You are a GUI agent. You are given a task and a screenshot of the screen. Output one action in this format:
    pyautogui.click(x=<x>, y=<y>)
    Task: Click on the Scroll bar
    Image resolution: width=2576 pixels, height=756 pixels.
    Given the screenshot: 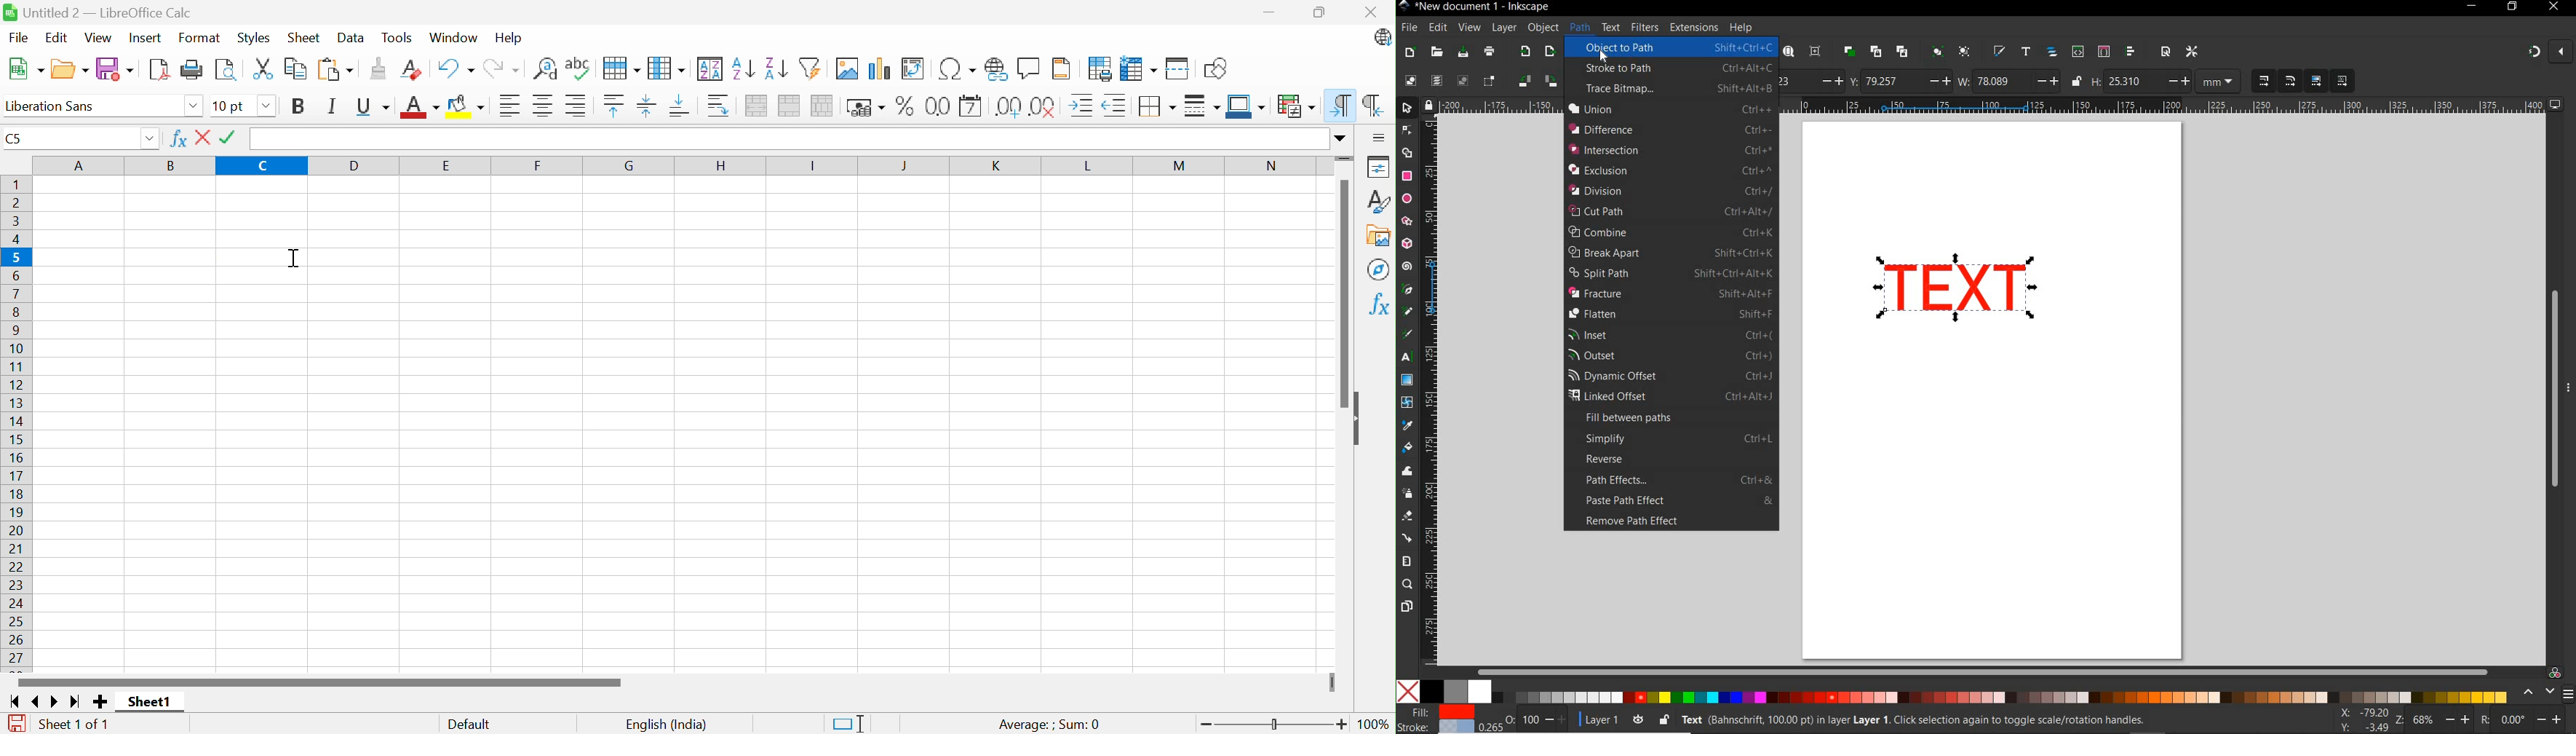 What is the action you would take?
    pyautogui.click(x=316, y=682)
    